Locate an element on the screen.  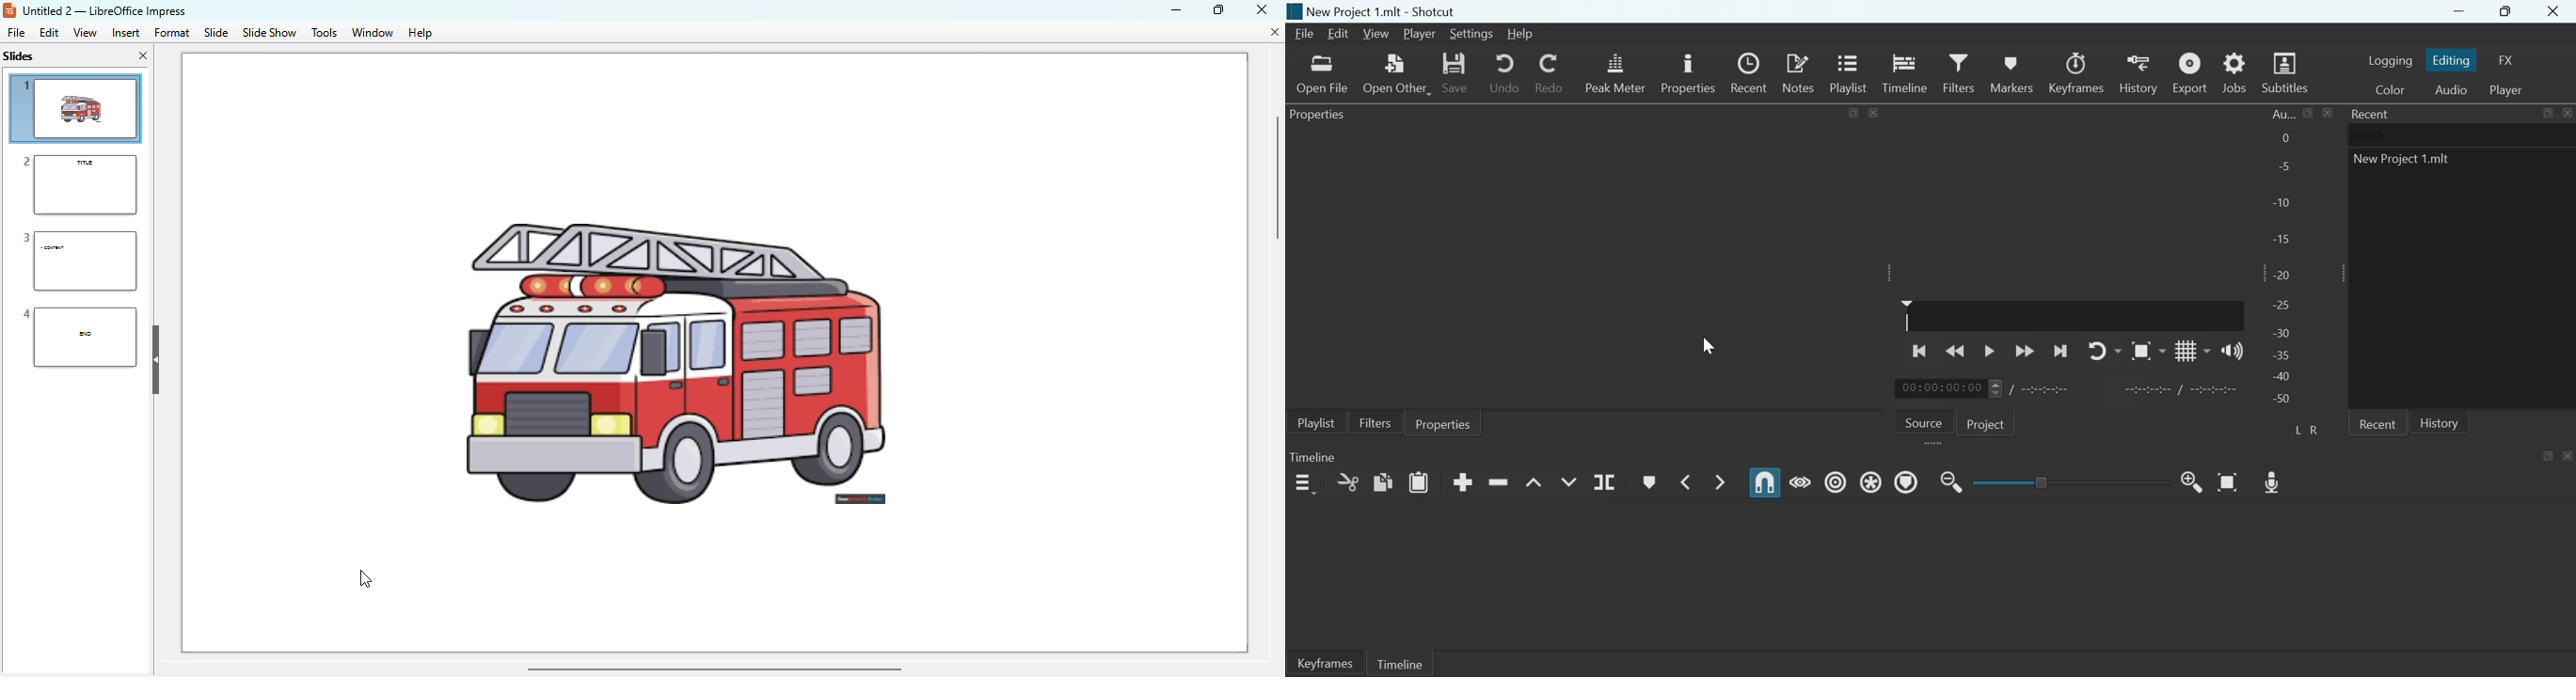
Maximize is located at coordinates (2508, 12).